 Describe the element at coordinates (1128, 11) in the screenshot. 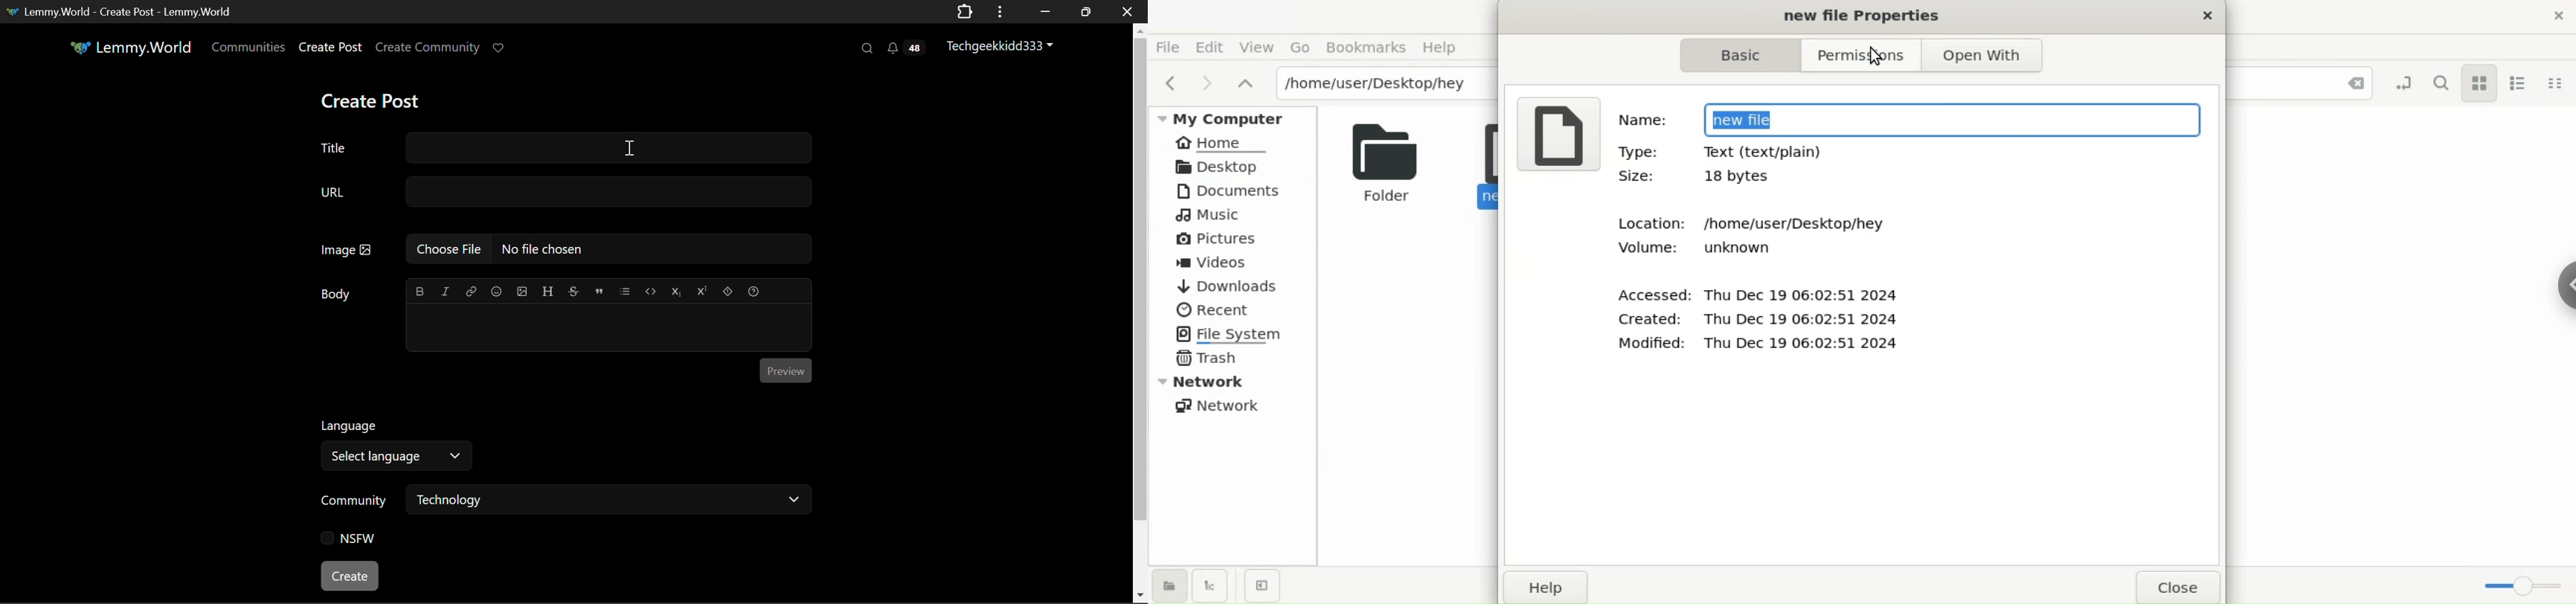

I see `Close Window` at that location.